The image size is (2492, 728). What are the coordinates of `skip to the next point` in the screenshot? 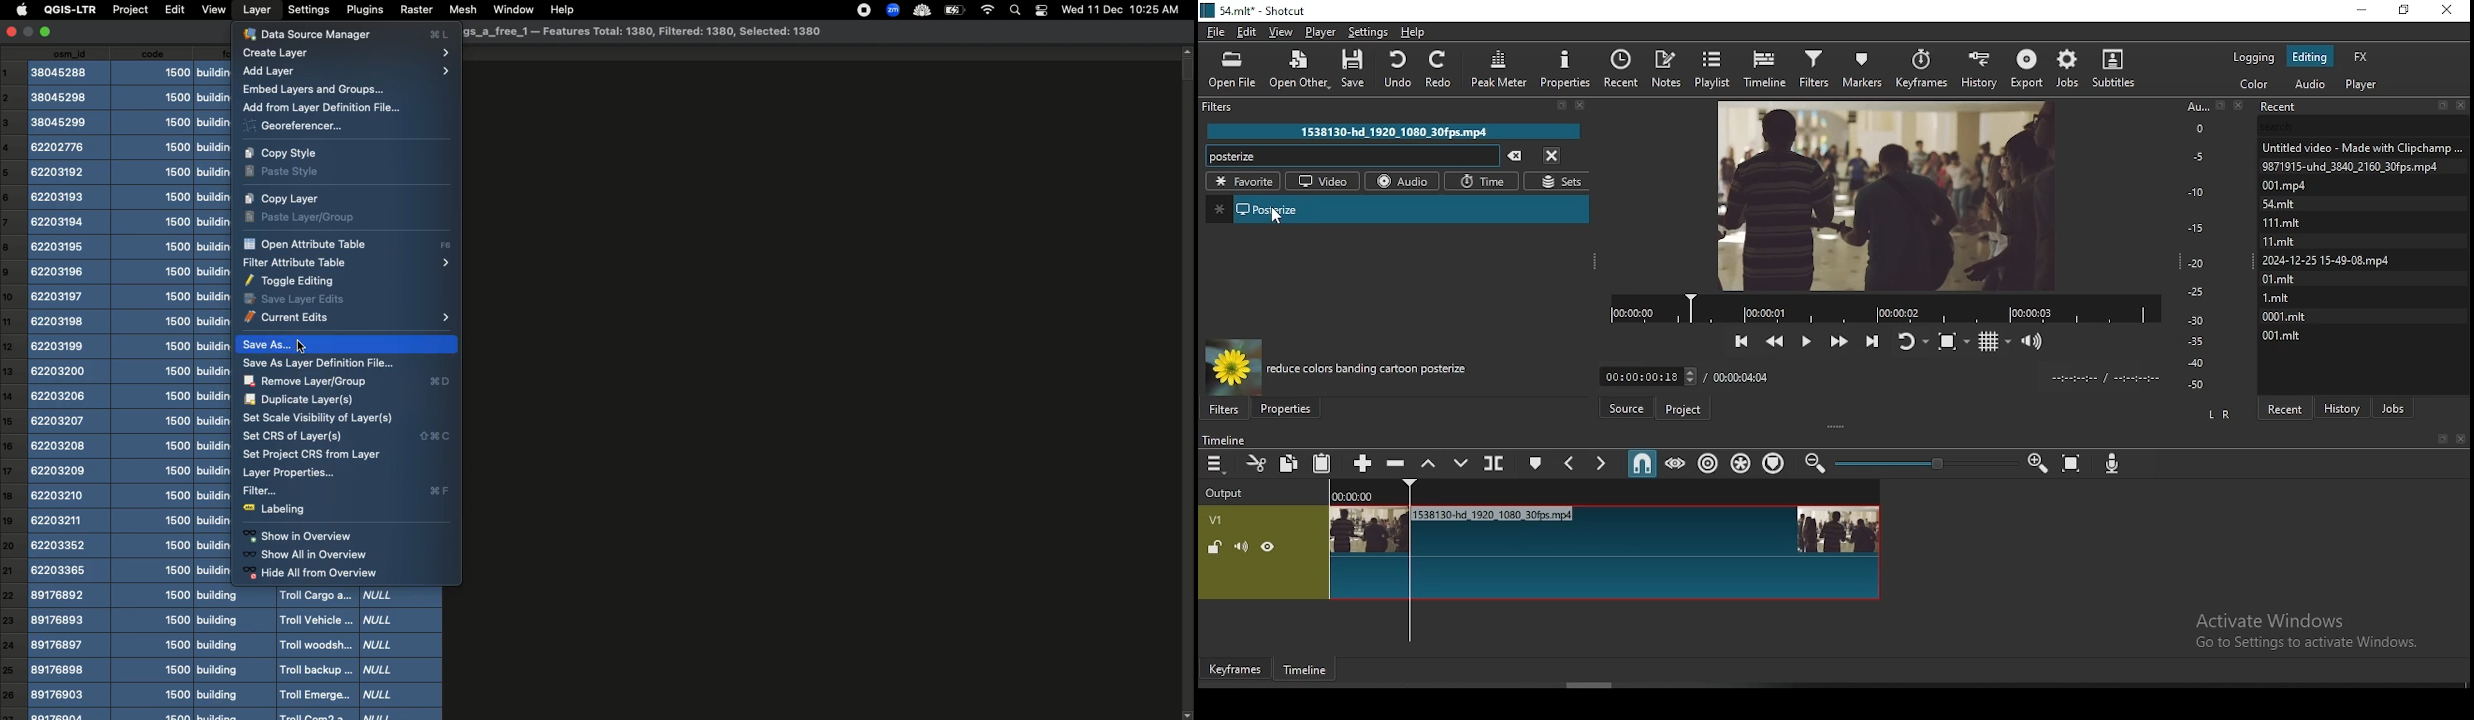 It's located at (1871, 341).